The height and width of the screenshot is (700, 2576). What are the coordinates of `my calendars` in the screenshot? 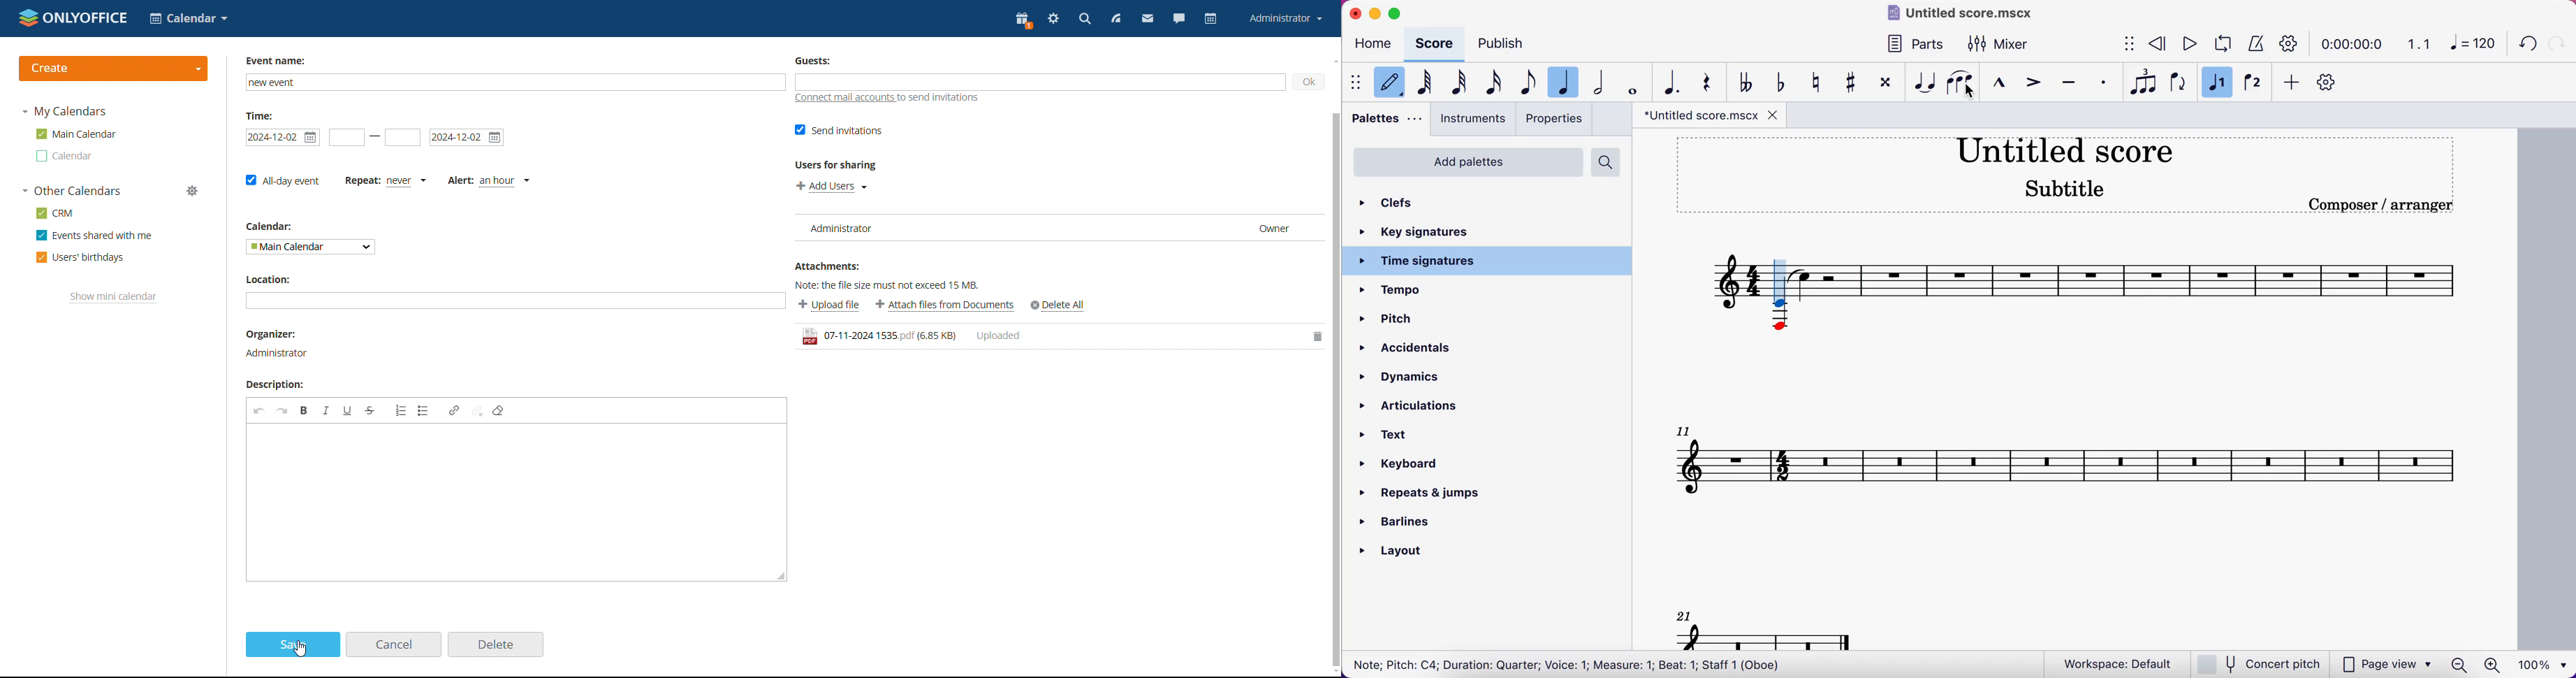 It's located at (63, 111).